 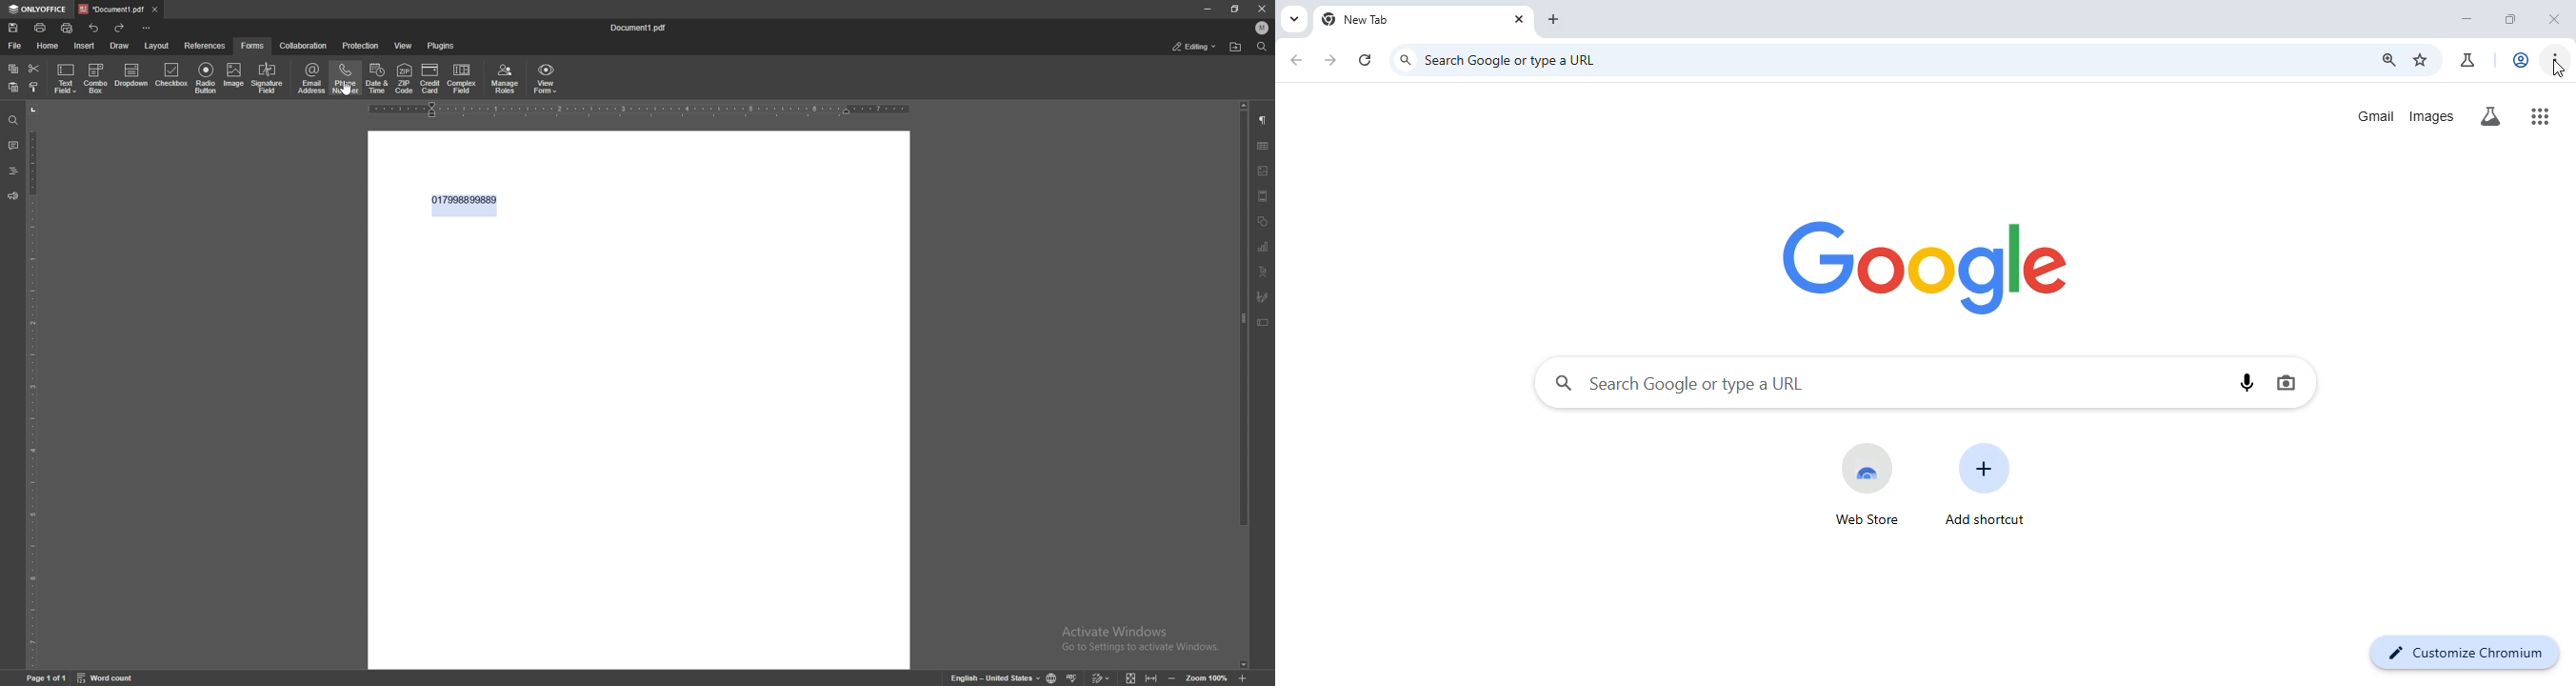 What do you see at coordinates (1262, 323) in the screenshot?
I see `text box` at bounding box center [1262, 323].